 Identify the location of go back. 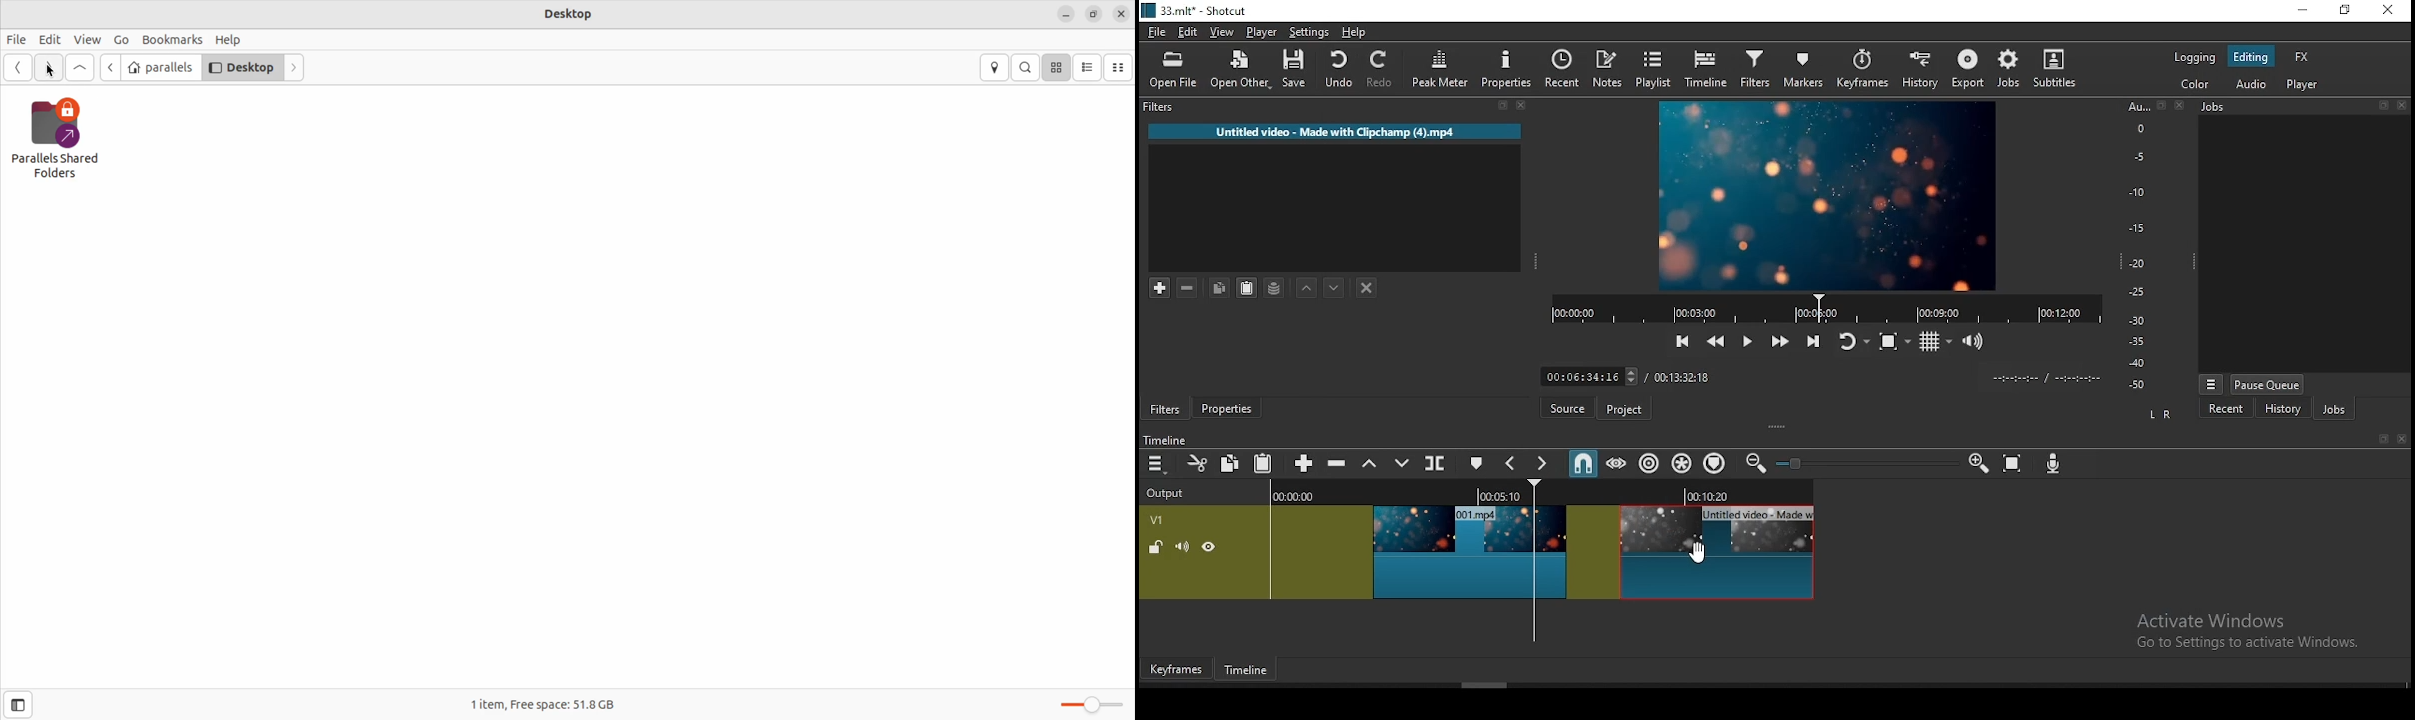
(109, 66).